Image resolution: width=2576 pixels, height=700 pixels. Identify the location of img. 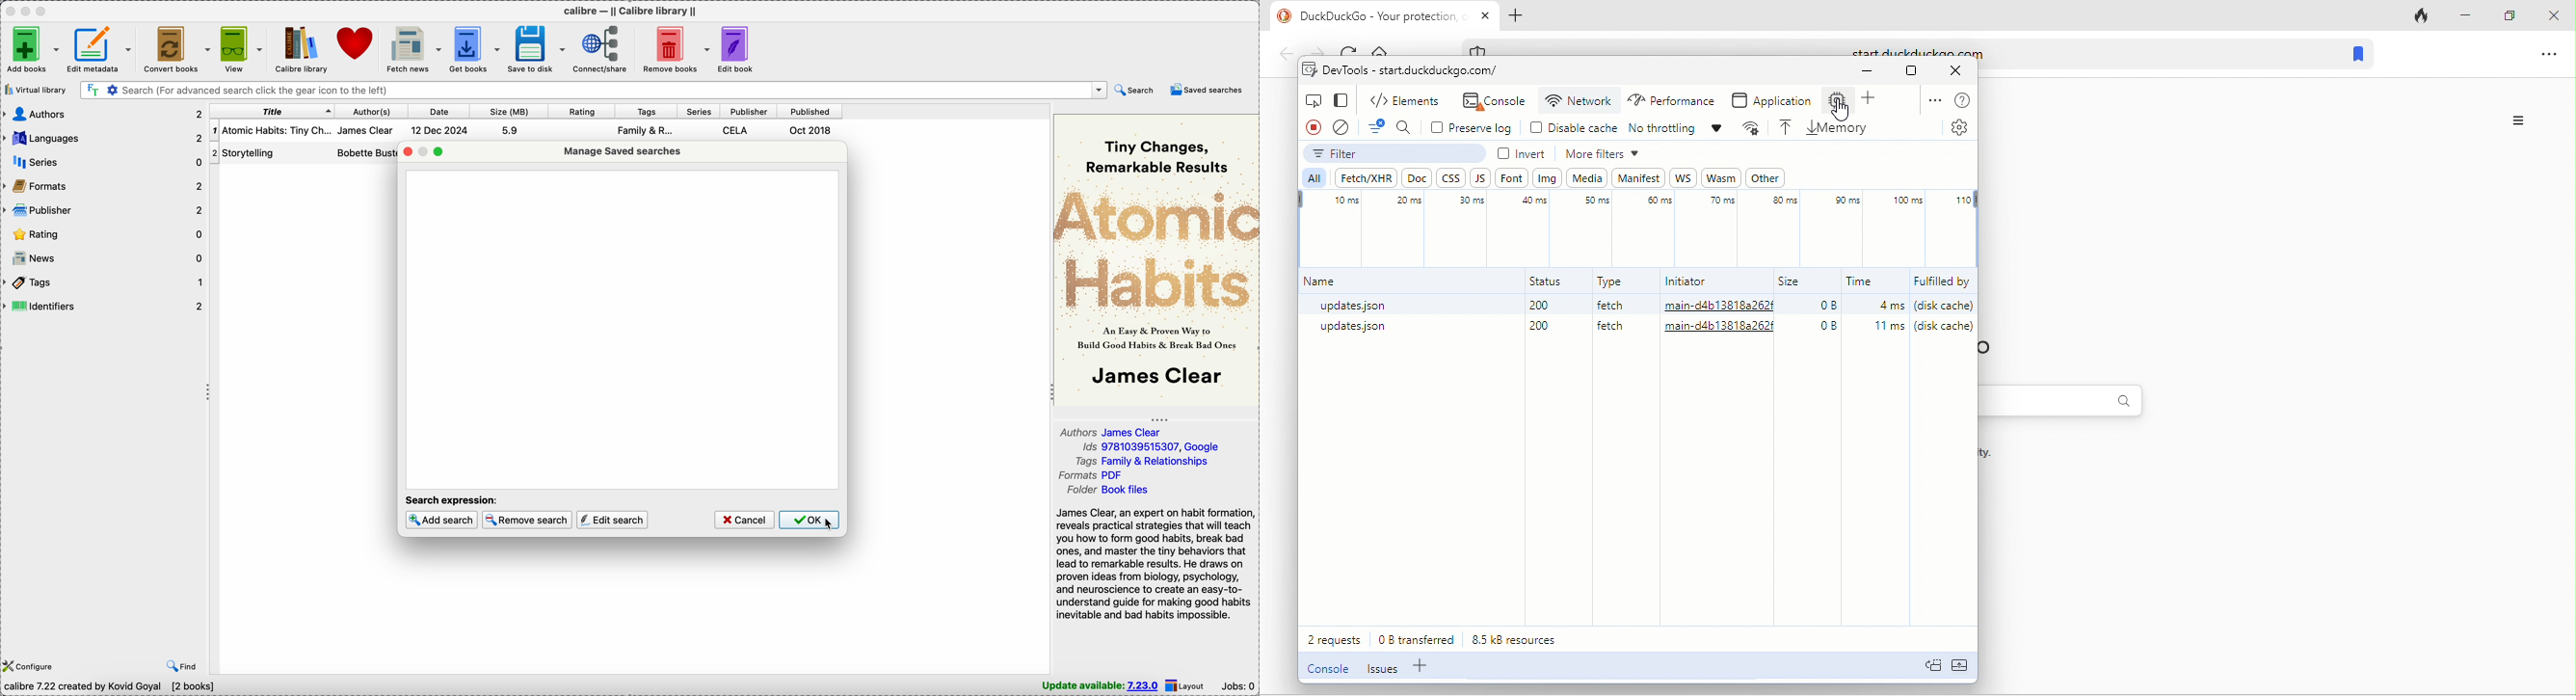
(1549, 179).